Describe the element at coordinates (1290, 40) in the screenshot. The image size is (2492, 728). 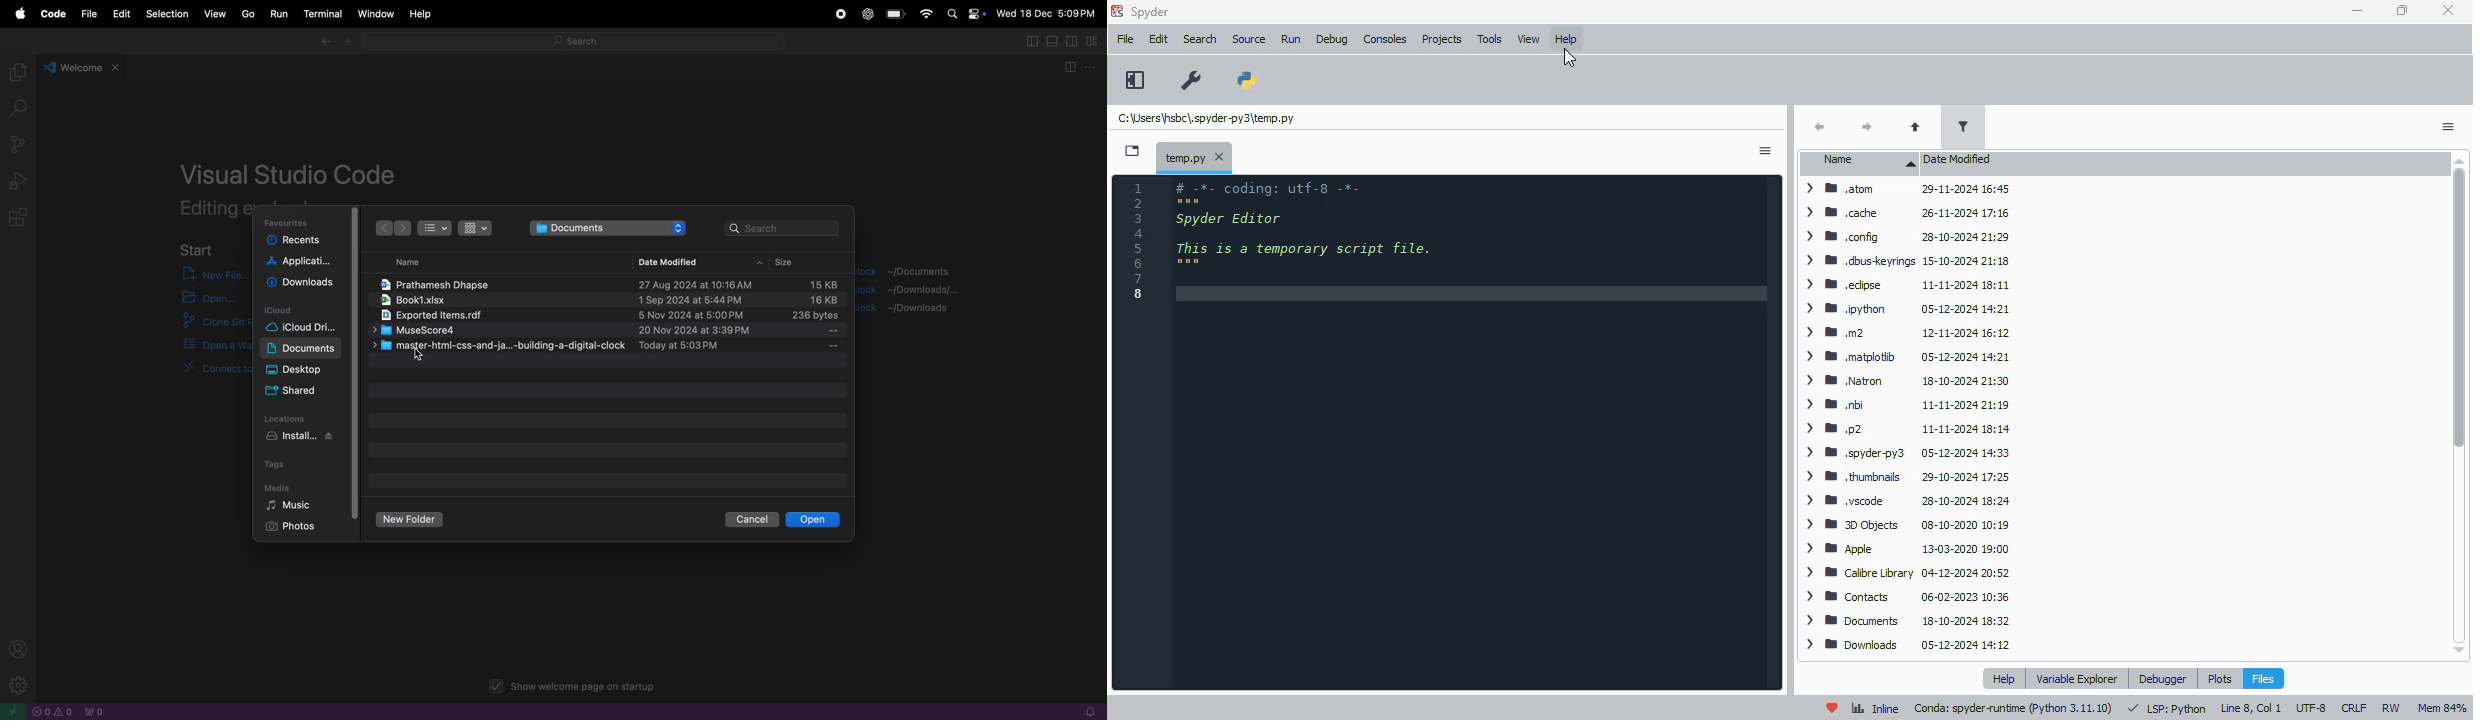
I see `run` at that location.